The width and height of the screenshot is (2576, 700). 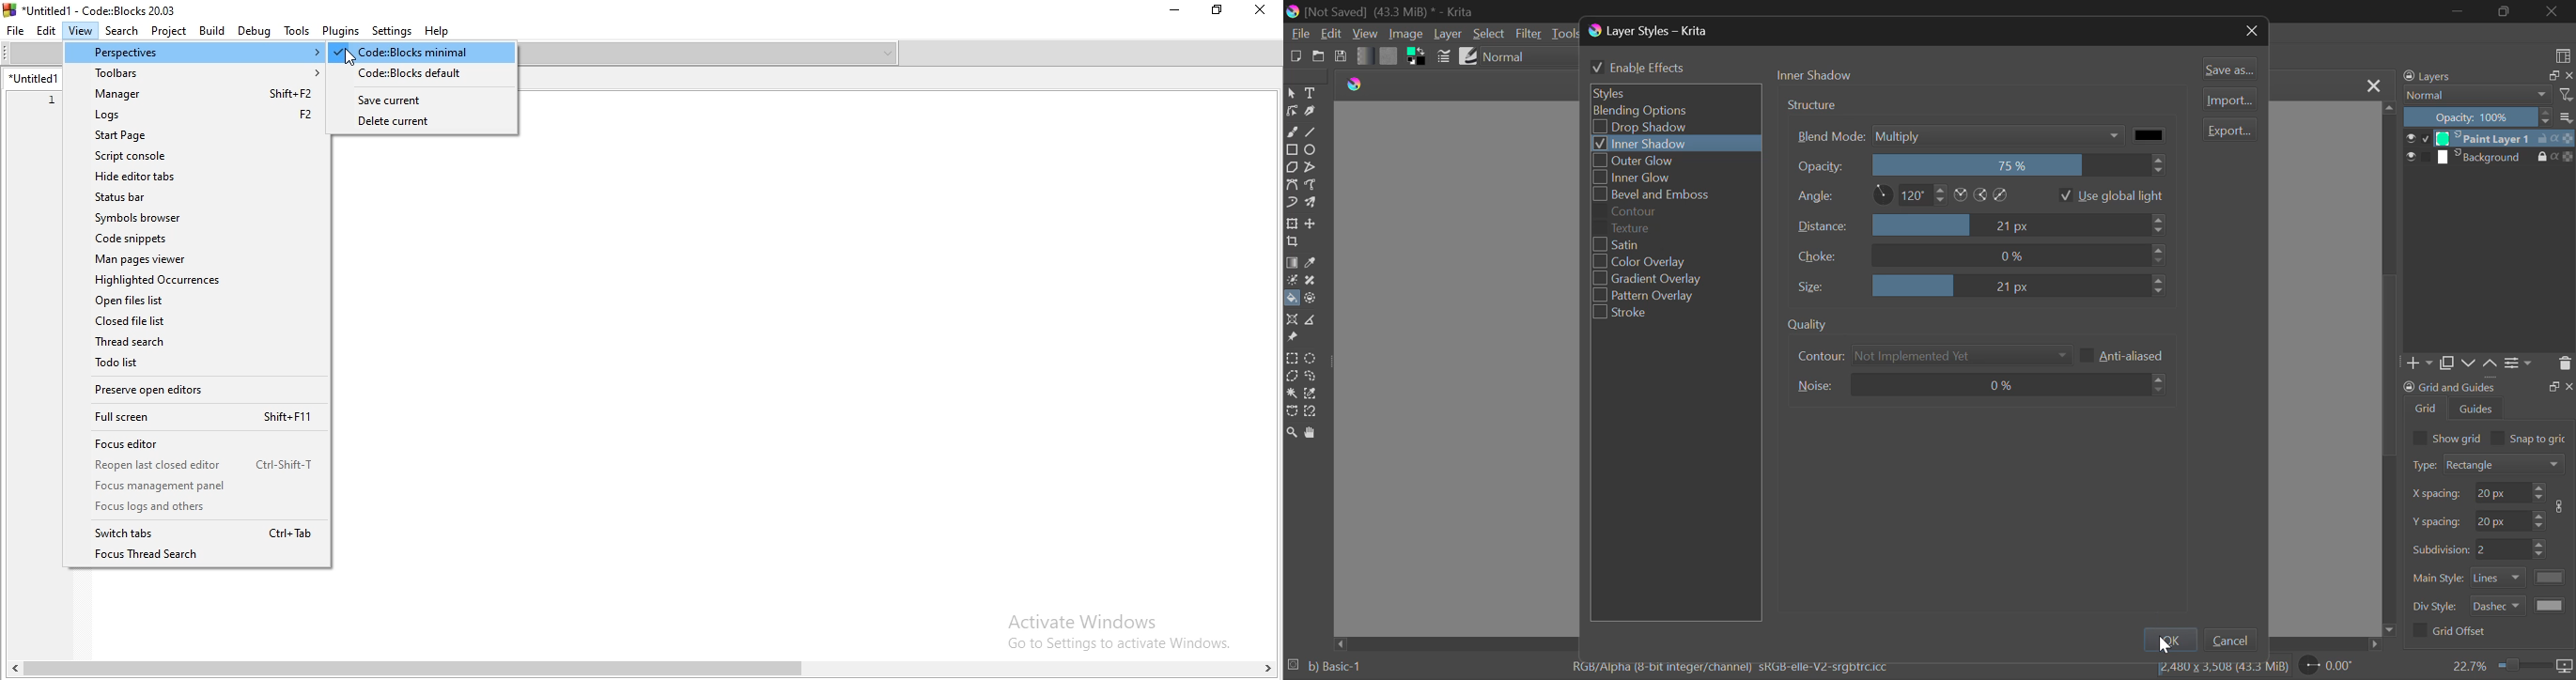 I want to click on New, so click(x=1295, y=57).